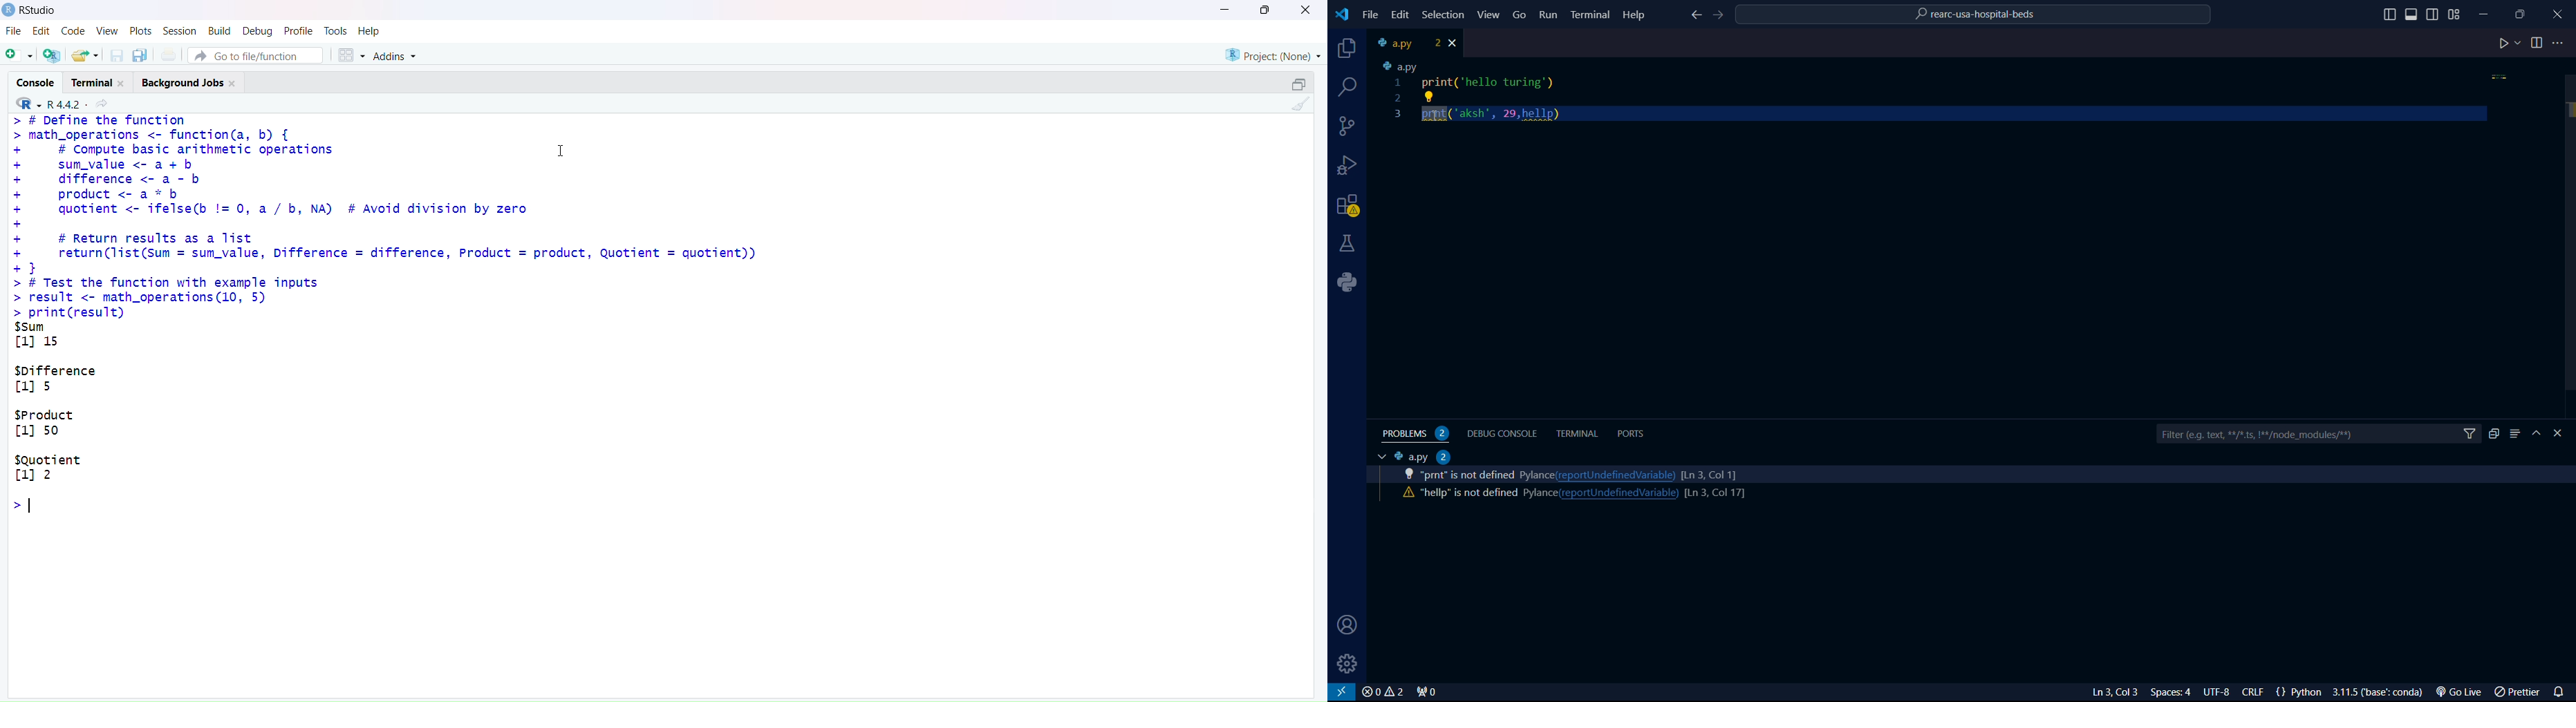 The width and height of the screenshot is (2576, 728). What do you see at coordinates (71, 32) in the screenshot?
I see `Code` at bounding box center [71, 32].